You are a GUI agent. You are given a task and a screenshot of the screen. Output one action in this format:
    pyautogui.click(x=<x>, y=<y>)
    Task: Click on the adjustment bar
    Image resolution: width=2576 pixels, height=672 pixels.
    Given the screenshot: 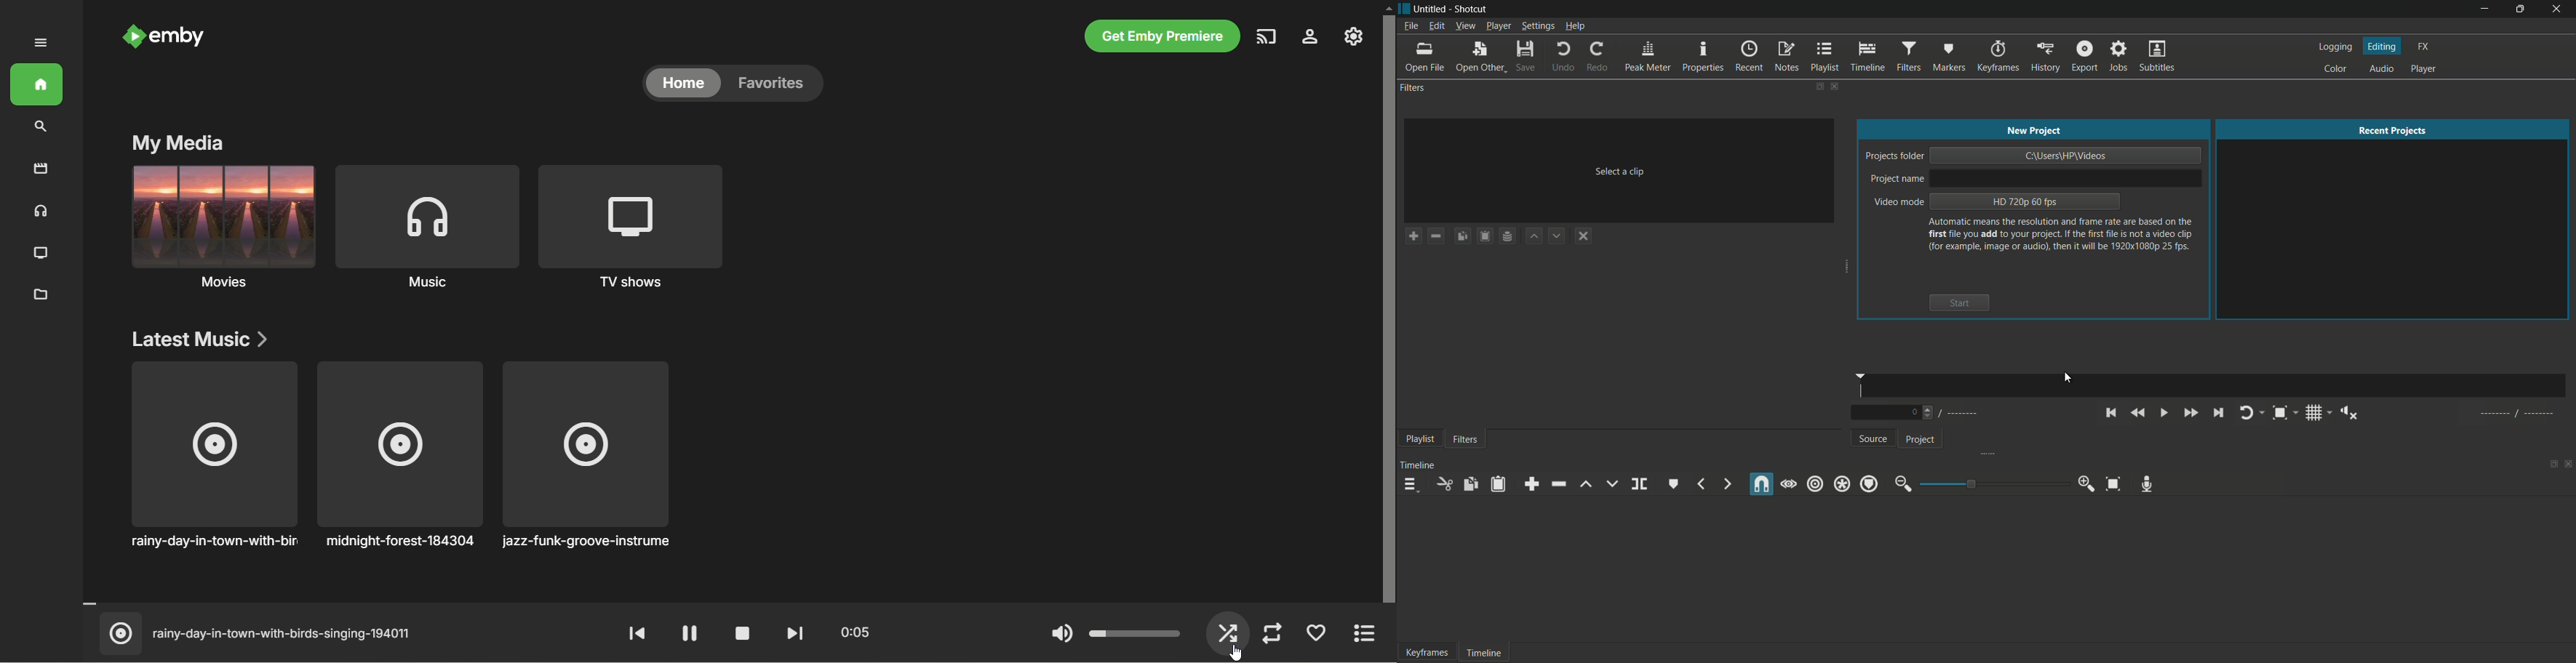 What is the action you would take?
    pyautogui.click(x=1991, y=484)
    